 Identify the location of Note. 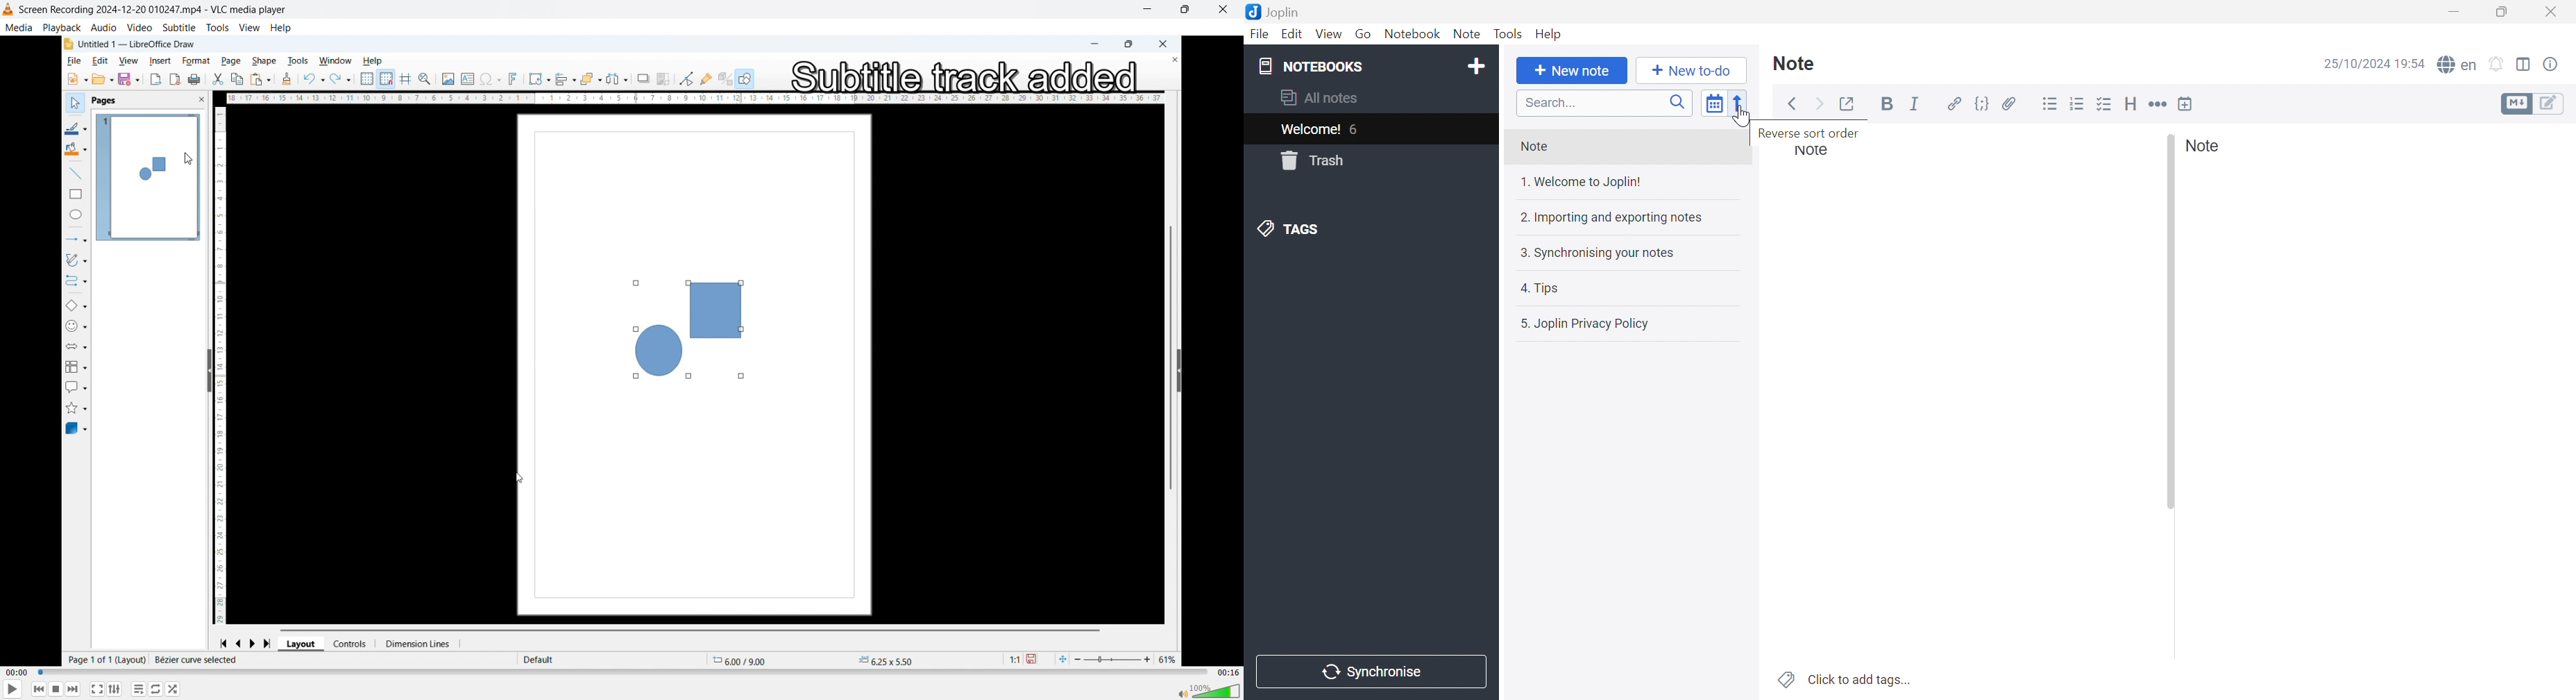
(1812, 151).